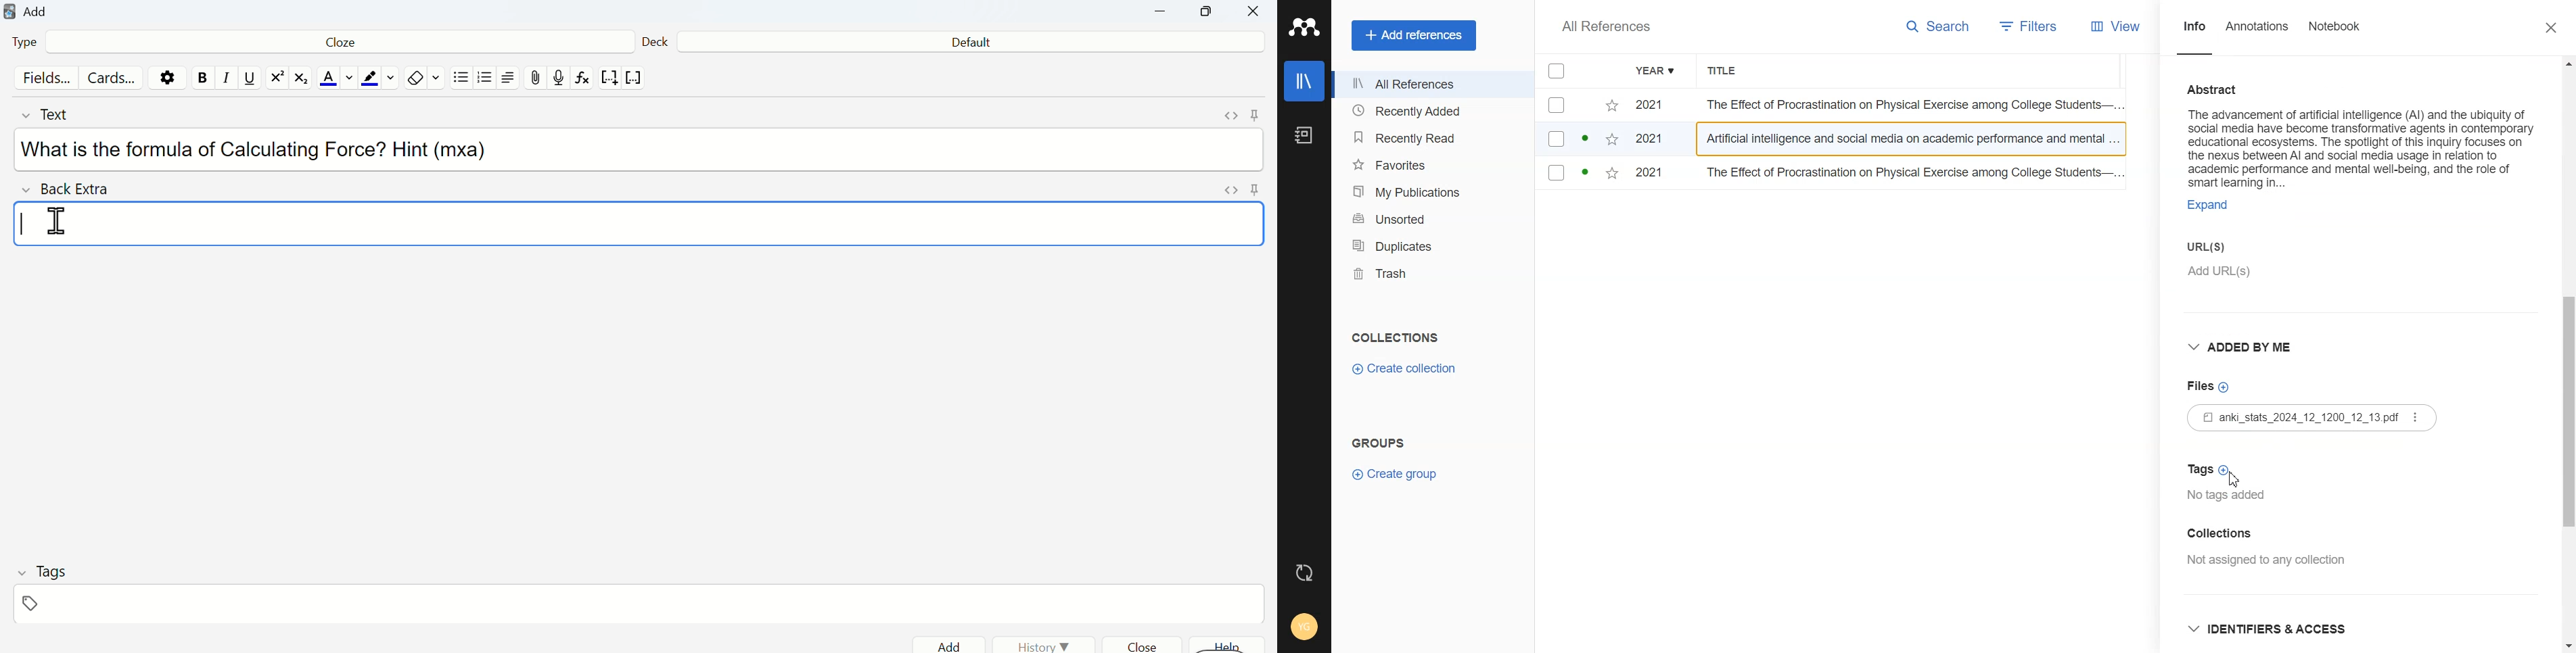 Image resolution: width=2576 pixels, height=672 pixels. Describe the element at coordinates (2336, 34) in the screenshot. I see `Notebook` at that location.